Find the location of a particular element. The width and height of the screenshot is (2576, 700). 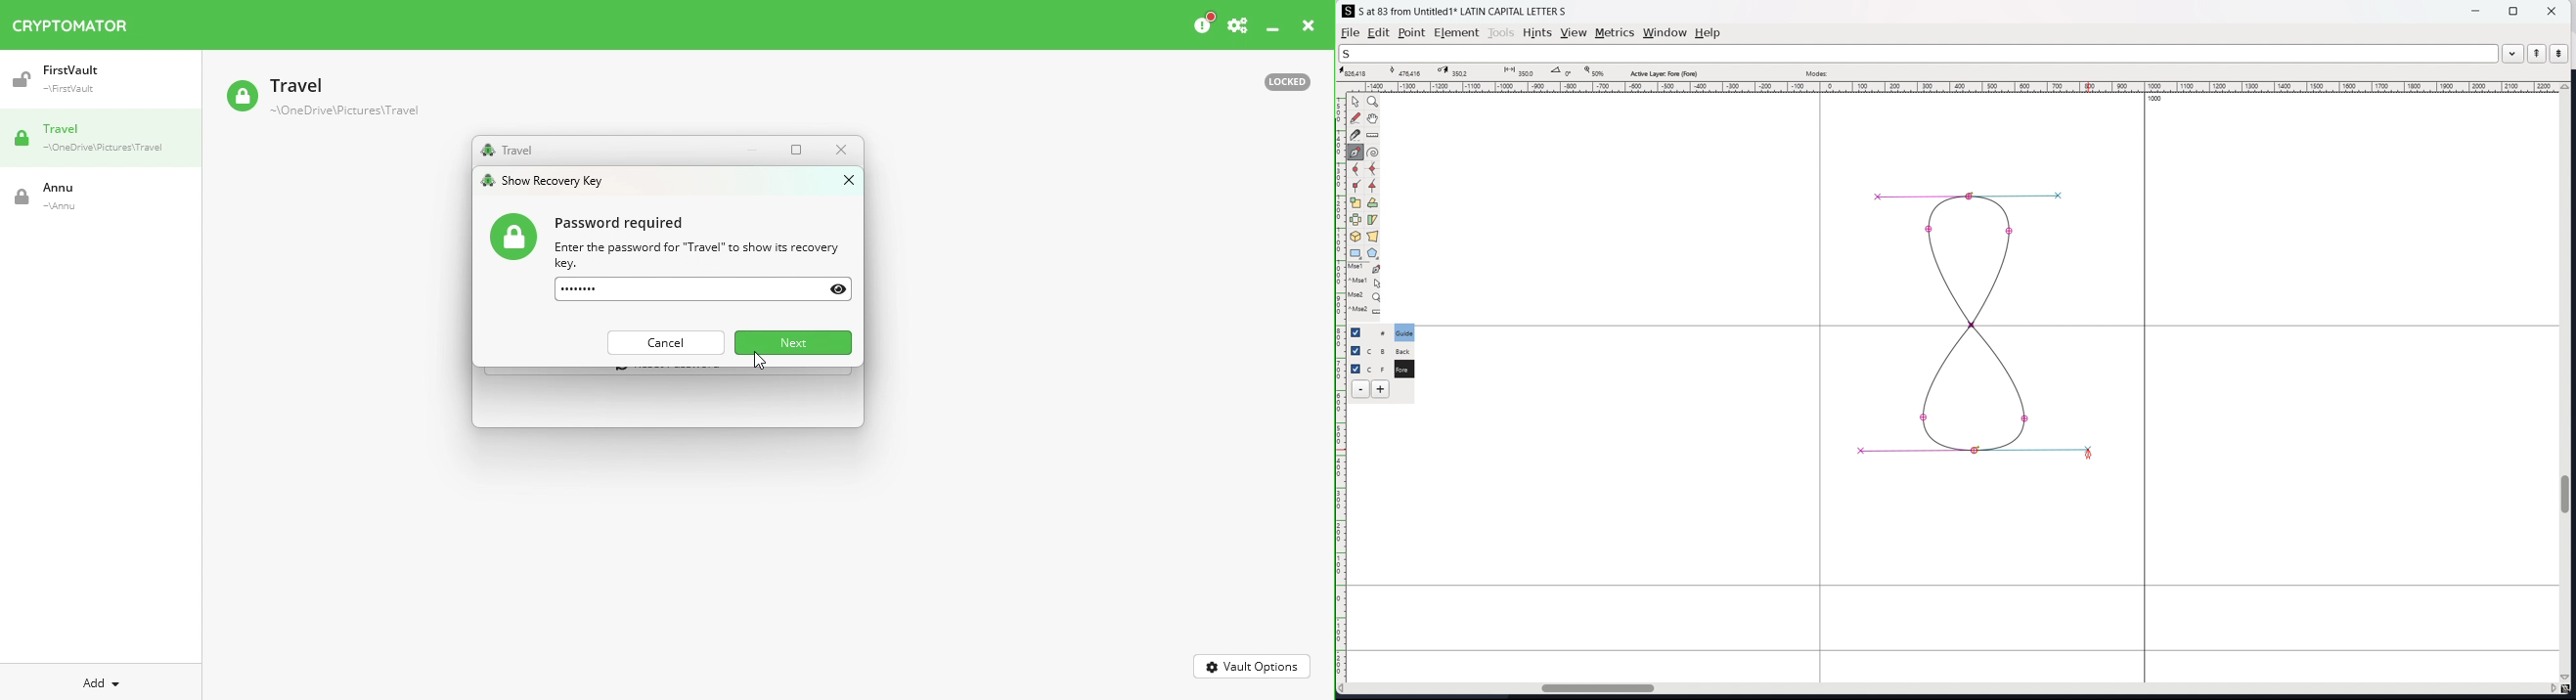

Close is located at coordinates (1309, 28).